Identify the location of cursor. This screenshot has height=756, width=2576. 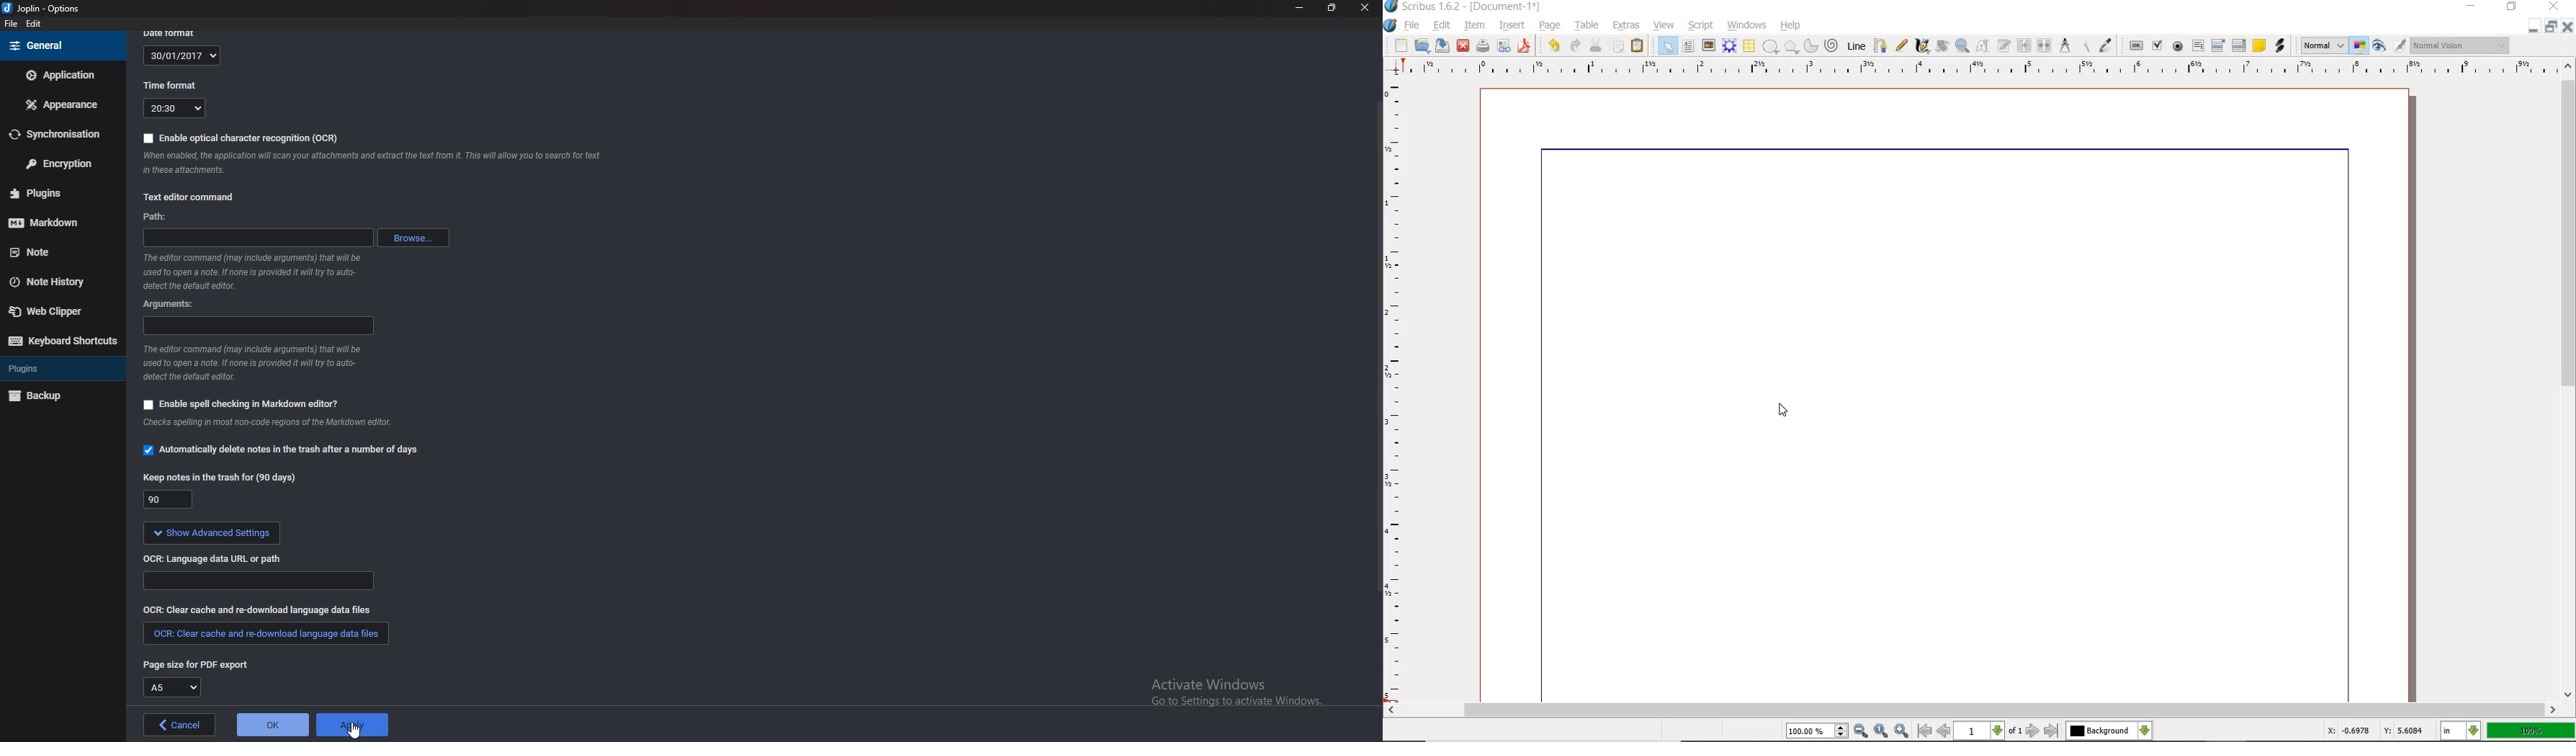
(355, 728).